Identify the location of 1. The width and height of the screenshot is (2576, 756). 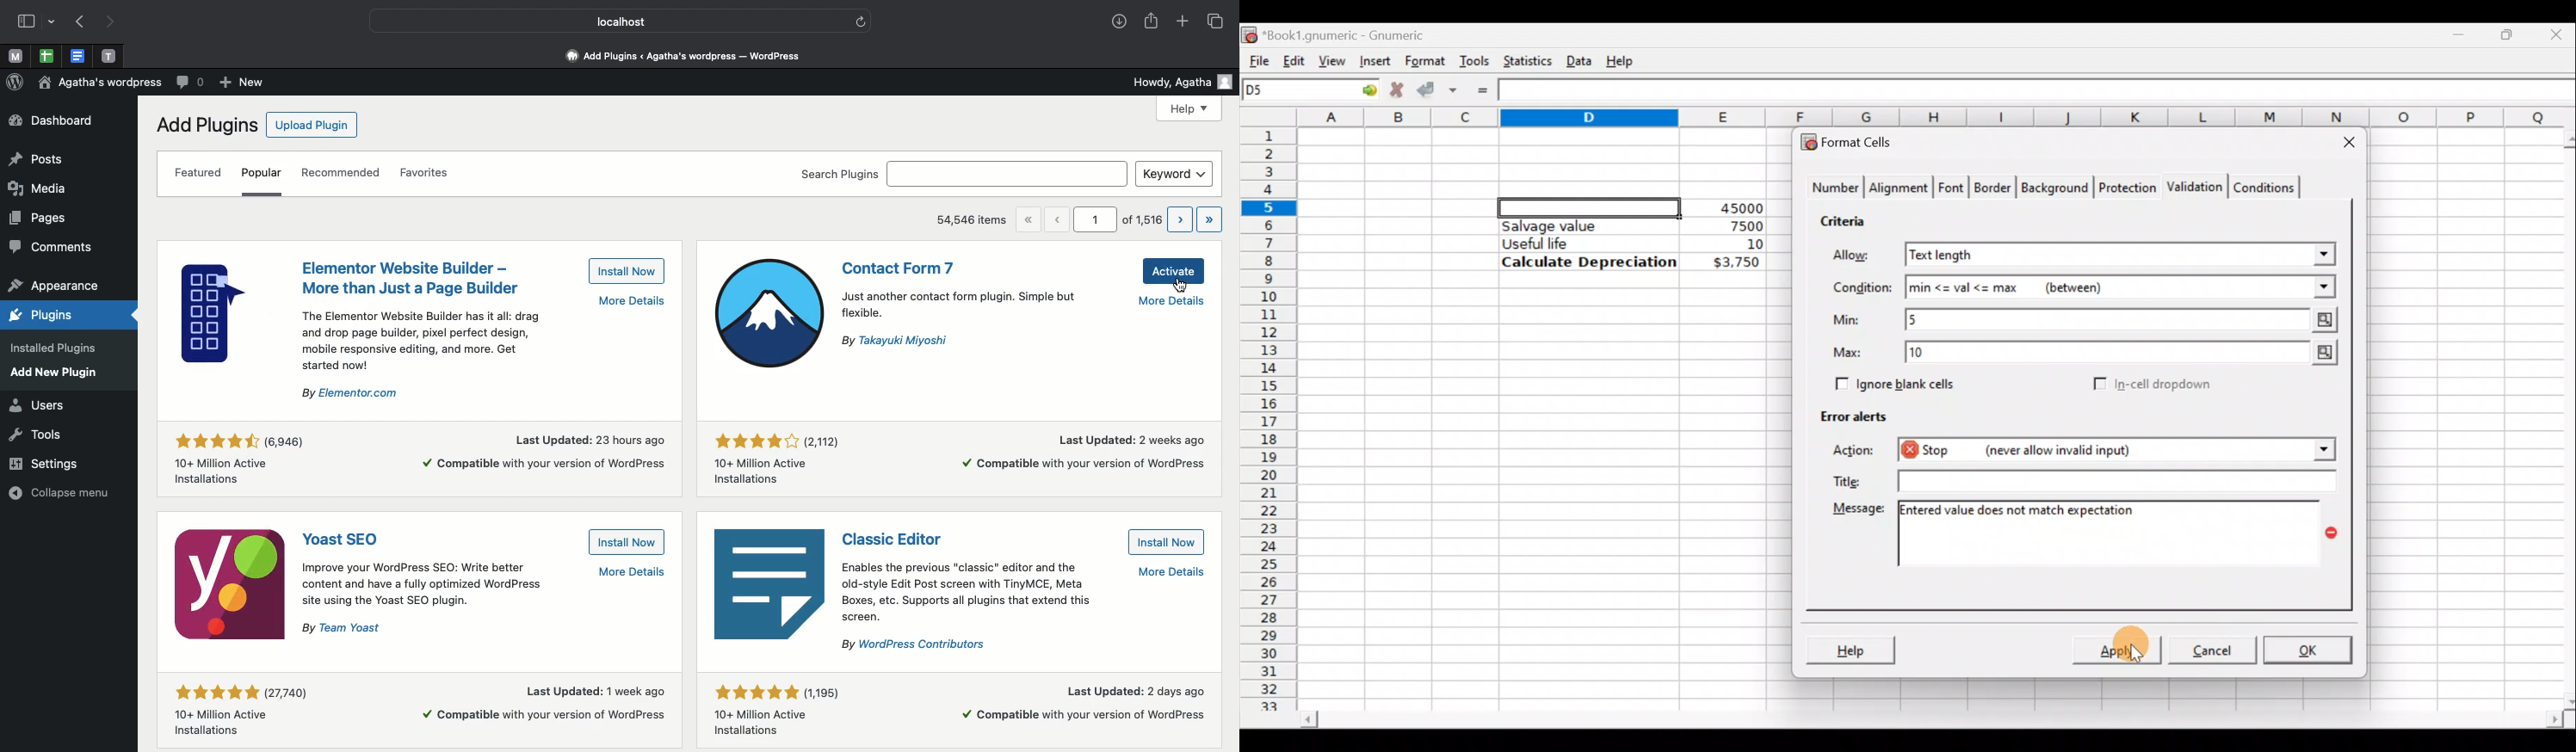
(1094, 220).